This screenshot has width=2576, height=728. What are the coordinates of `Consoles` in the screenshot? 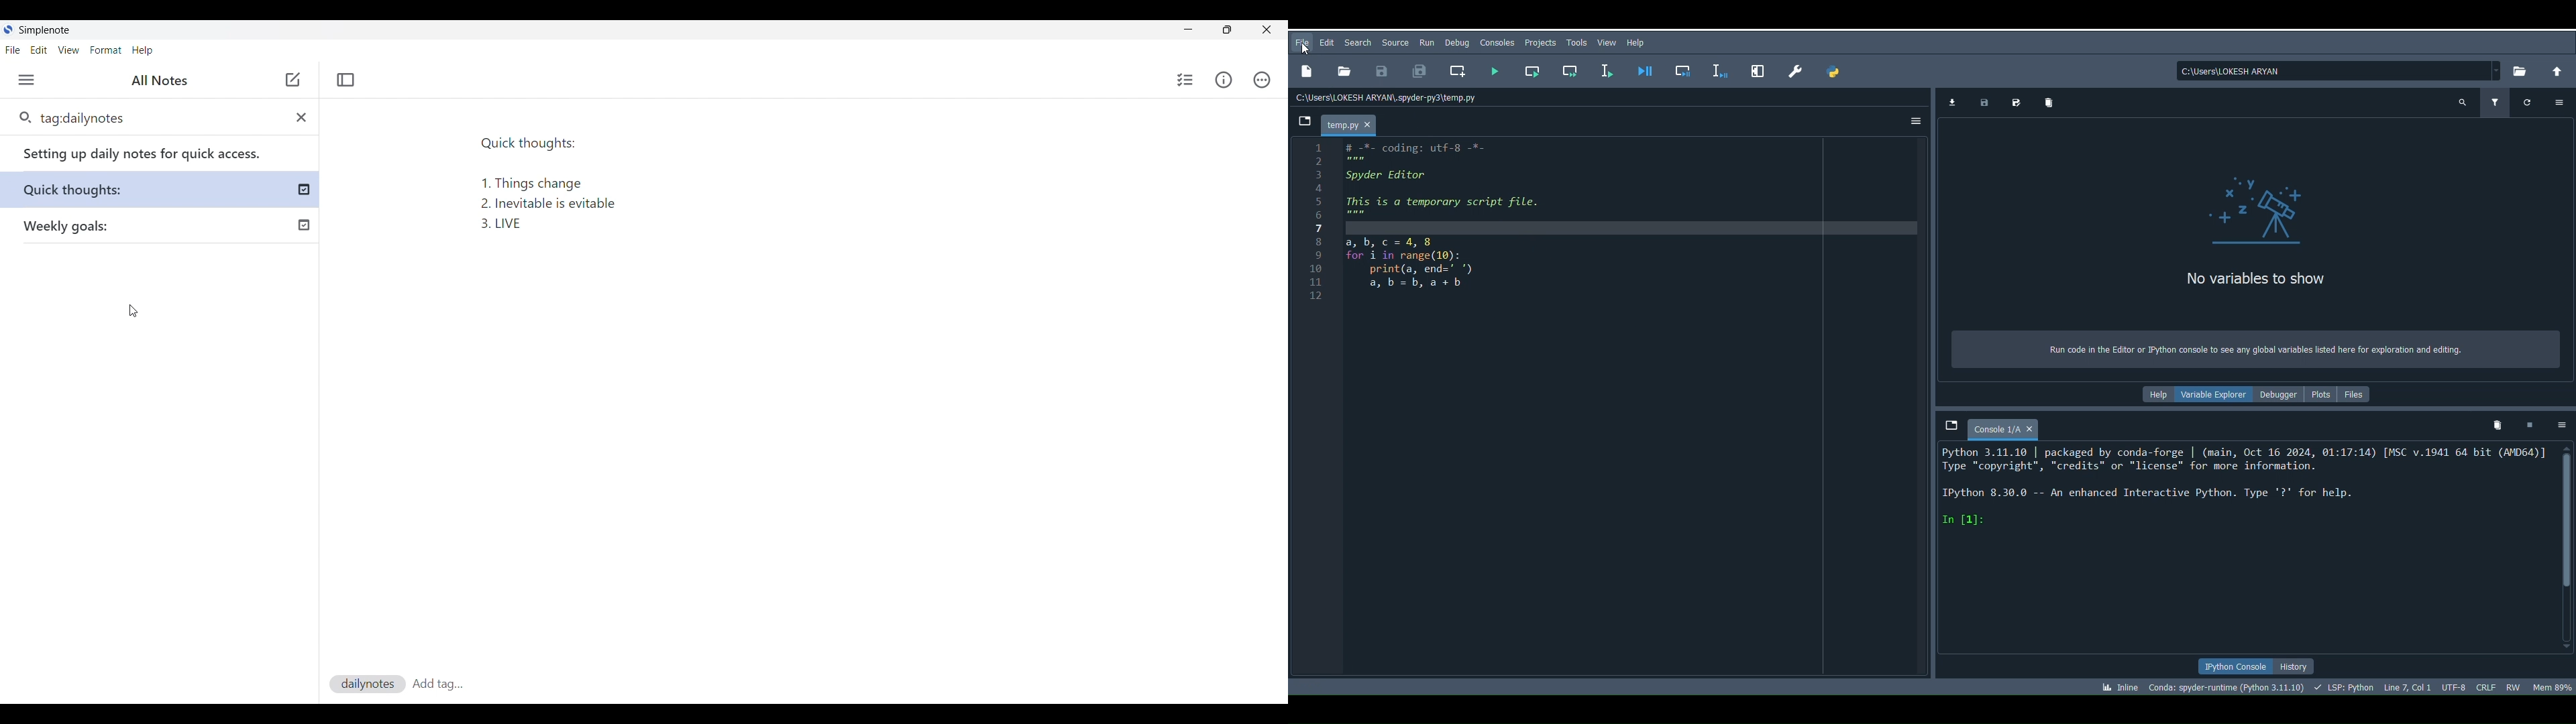 It's located at (1495, 42).